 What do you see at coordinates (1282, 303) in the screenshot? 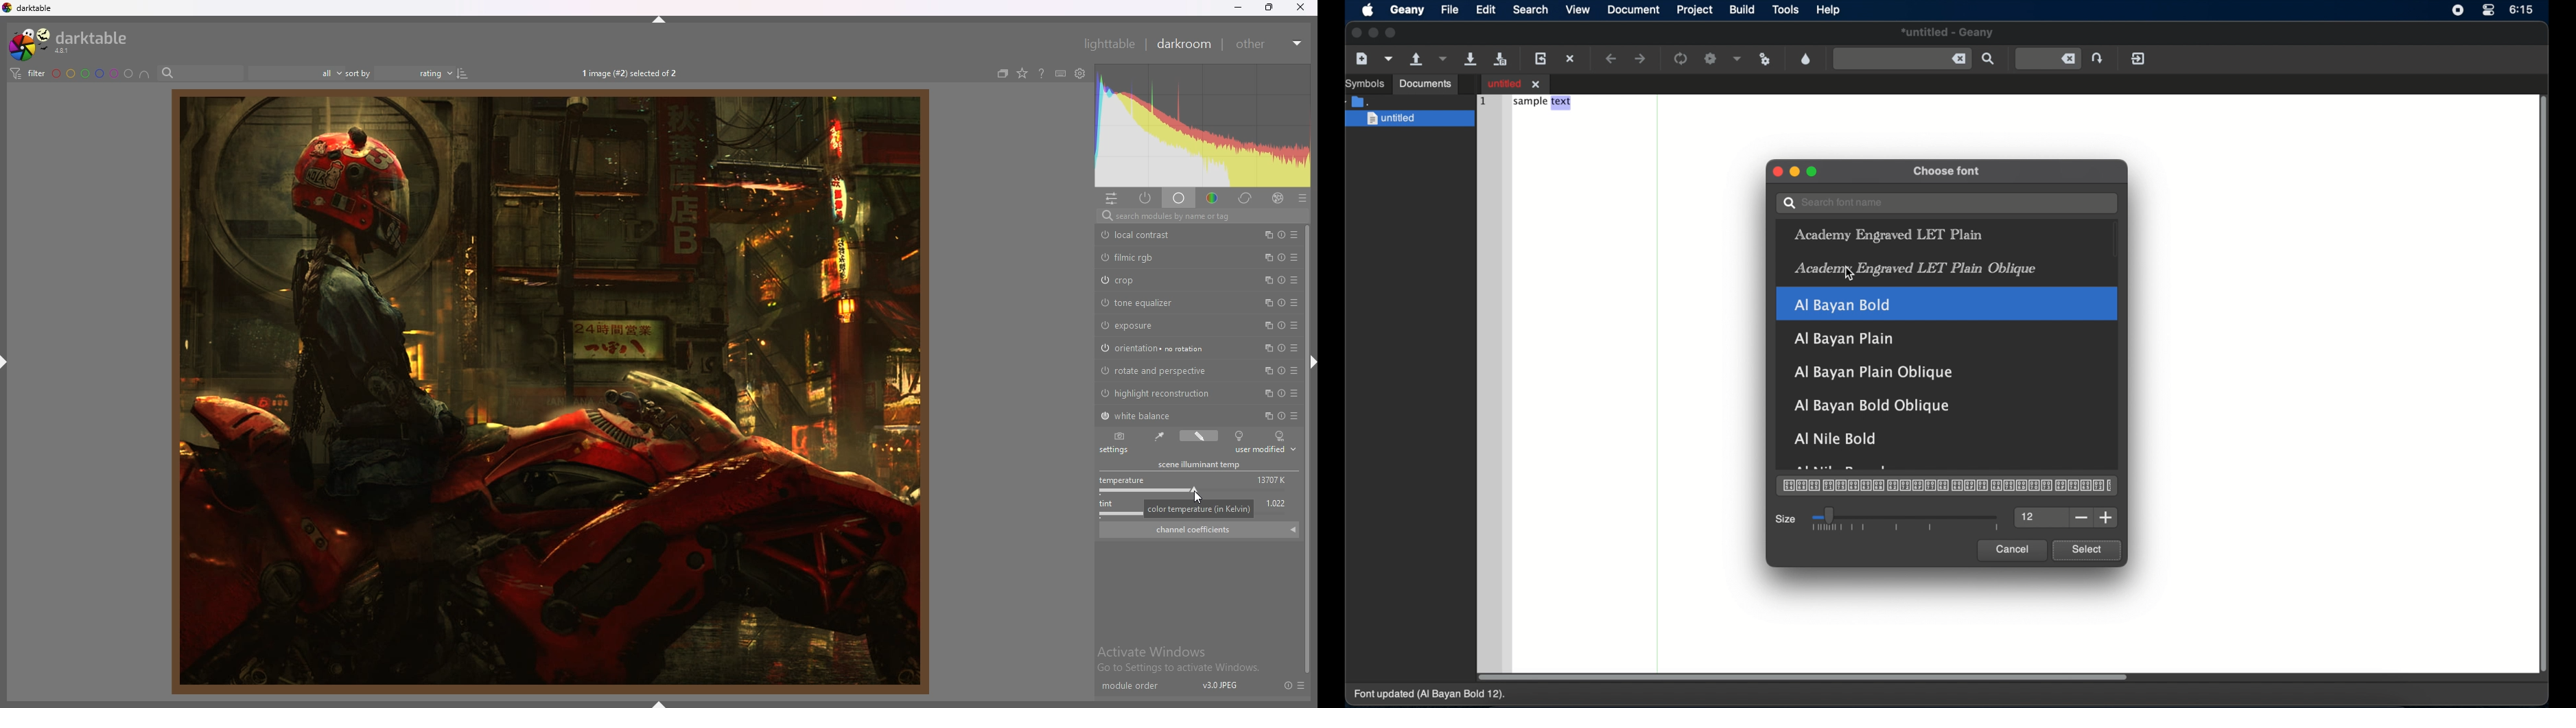
I see `reset` at bounding box center [1282, 303].